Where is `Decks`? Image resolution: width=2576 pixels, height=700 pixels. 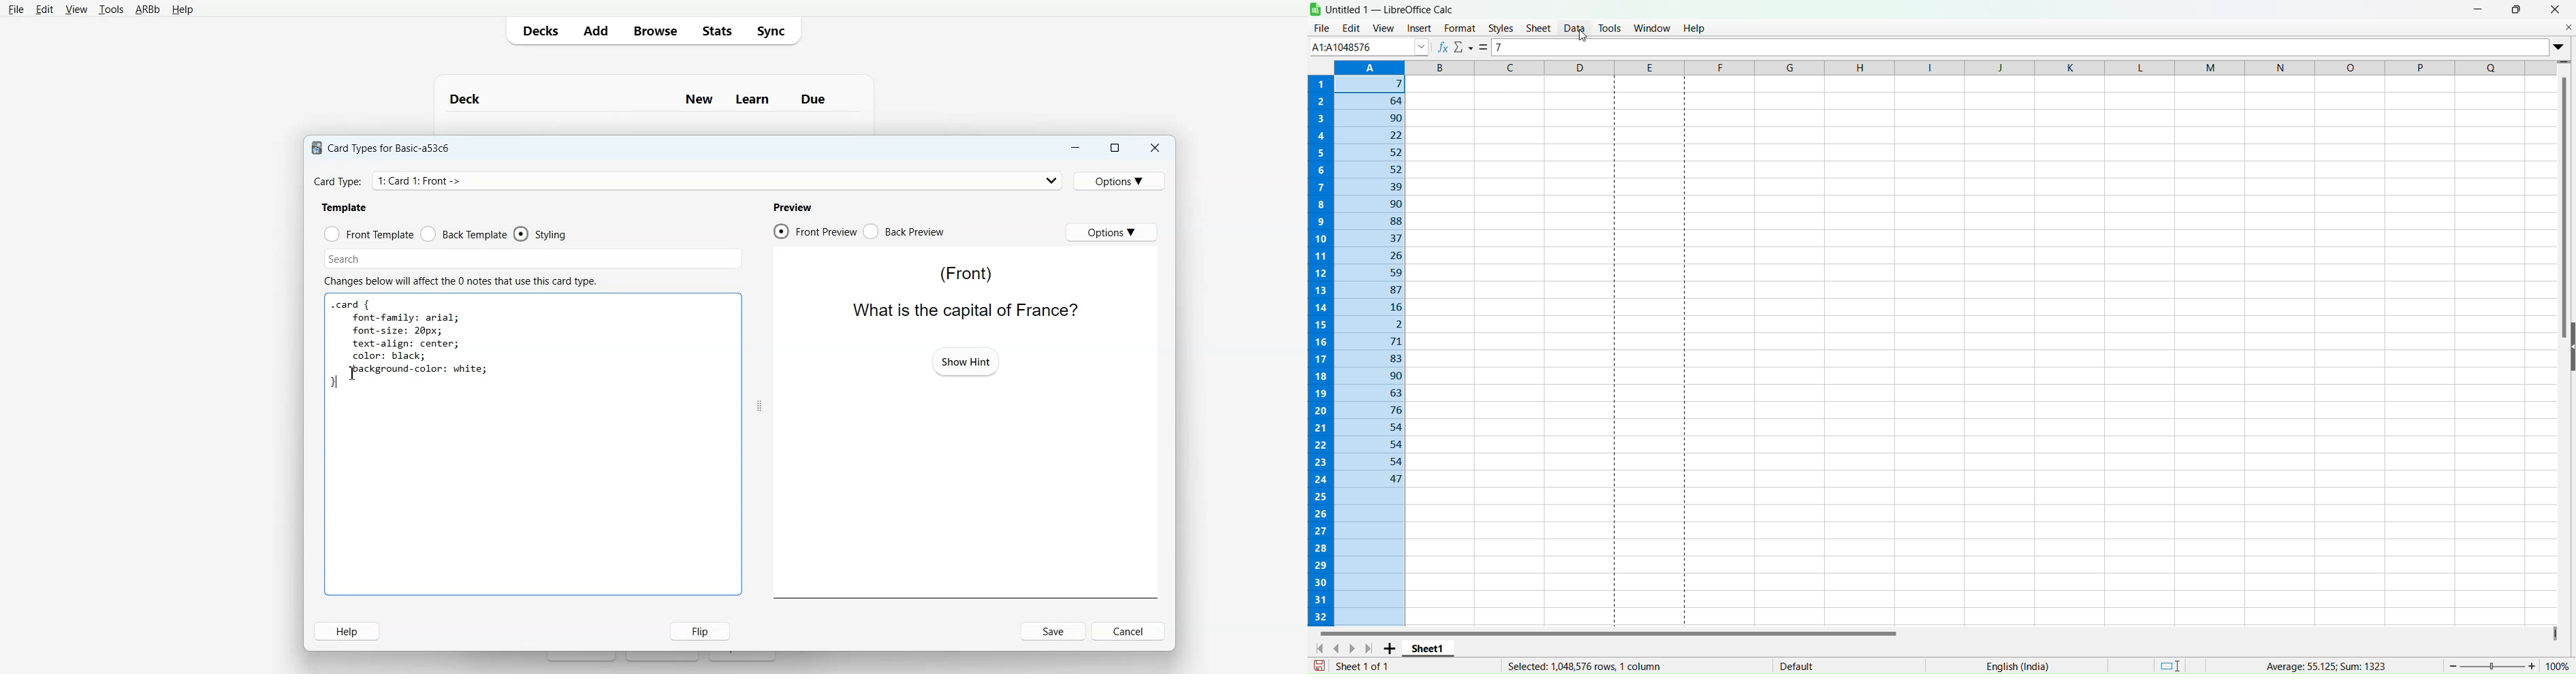
Decks is located at coordinates (537, 31).